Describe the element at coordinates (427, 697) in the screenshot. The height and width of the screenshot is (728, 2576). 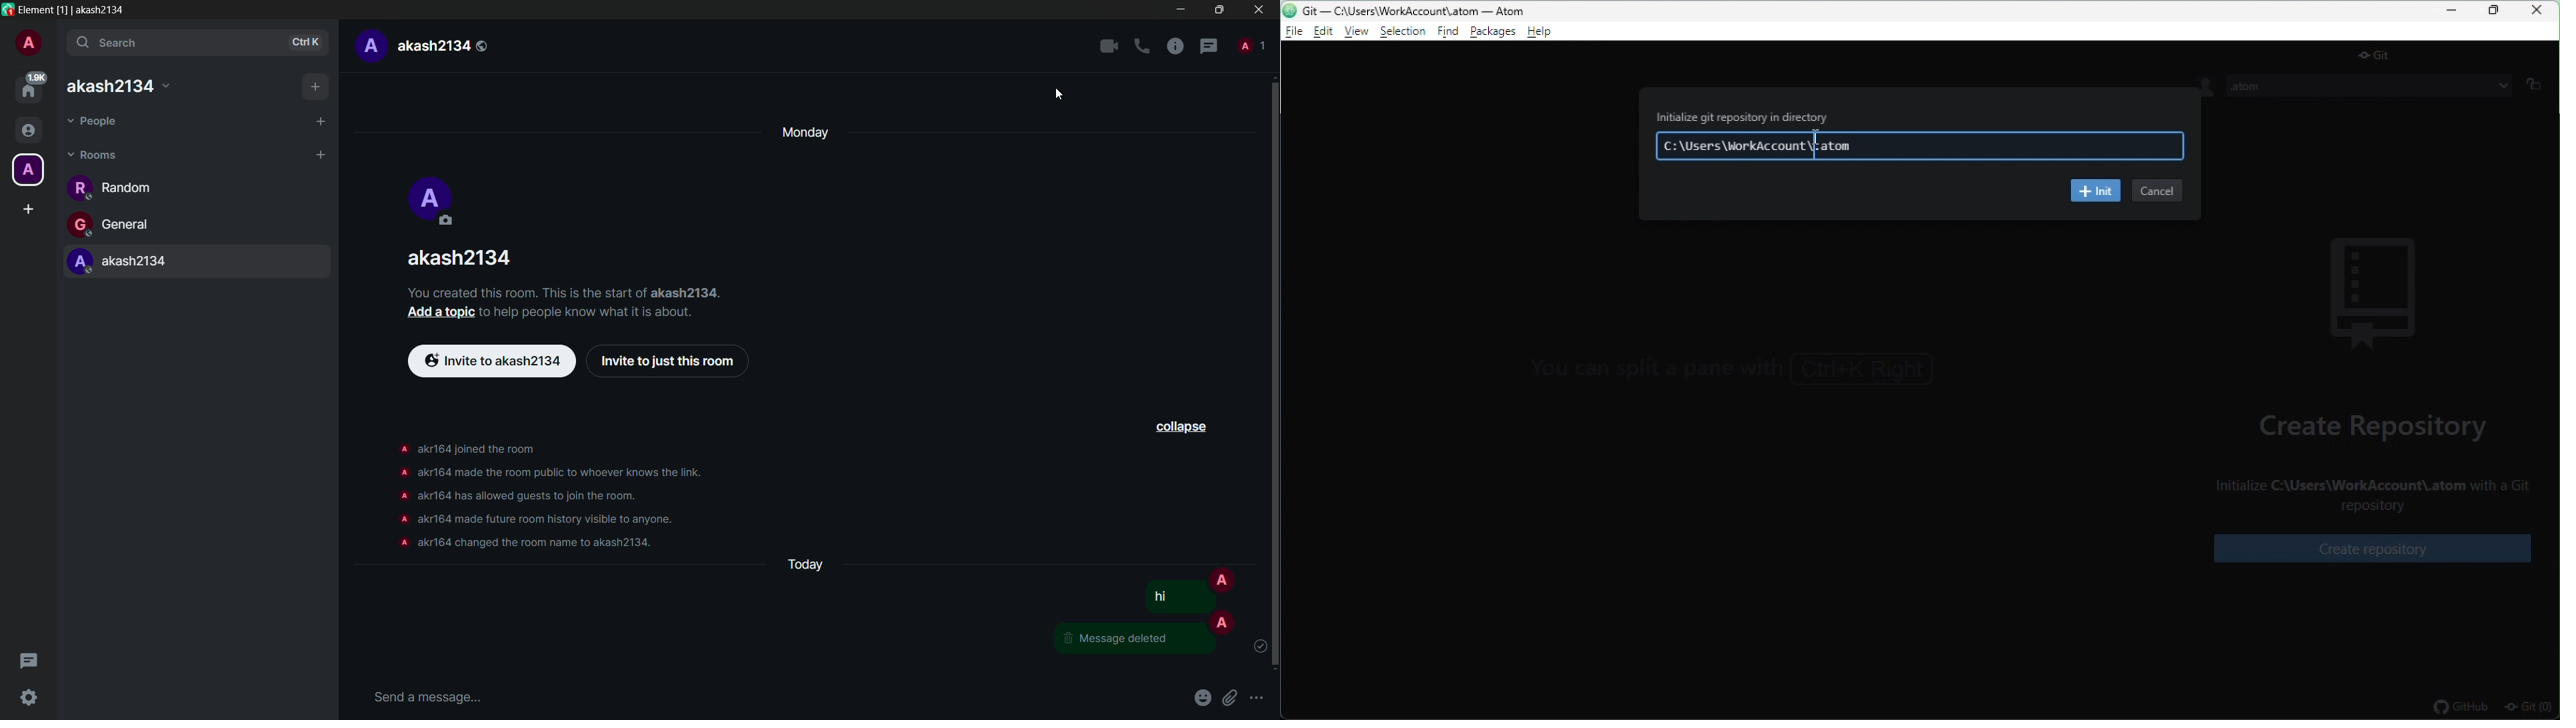
I see `input message` at that location.